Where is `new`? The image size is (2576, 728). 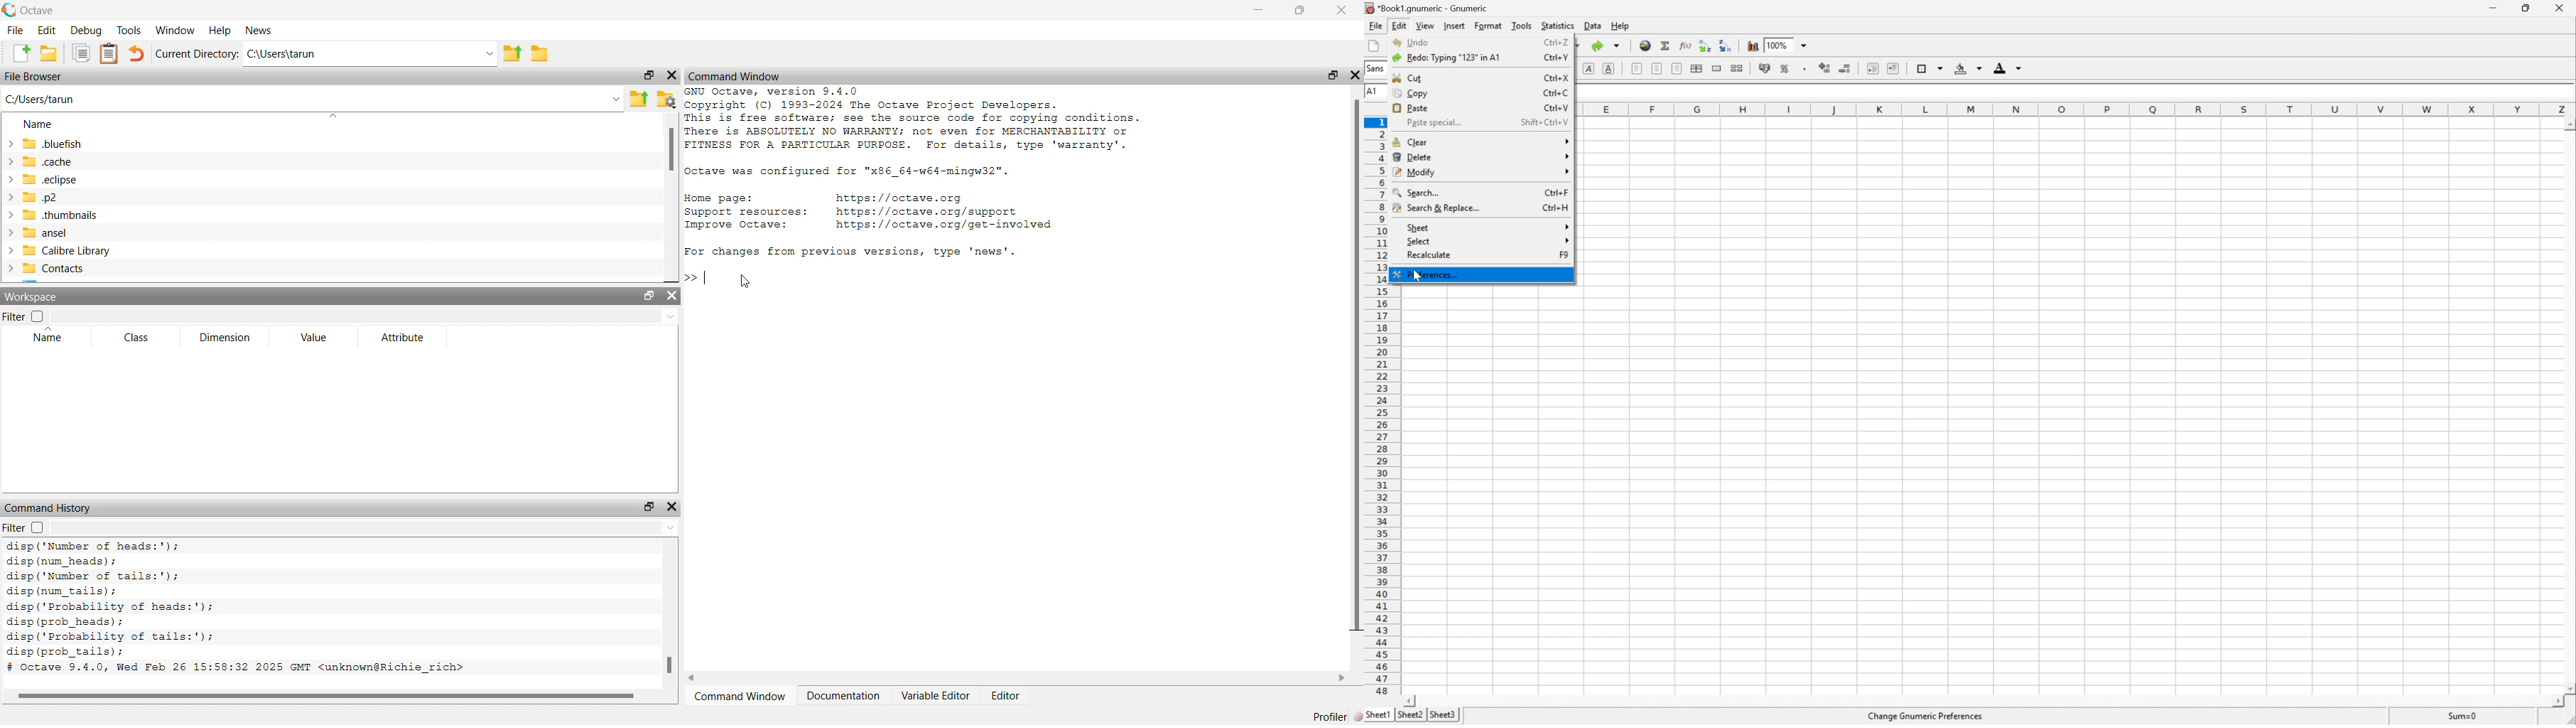 new is located at coordinates (1373, 46).